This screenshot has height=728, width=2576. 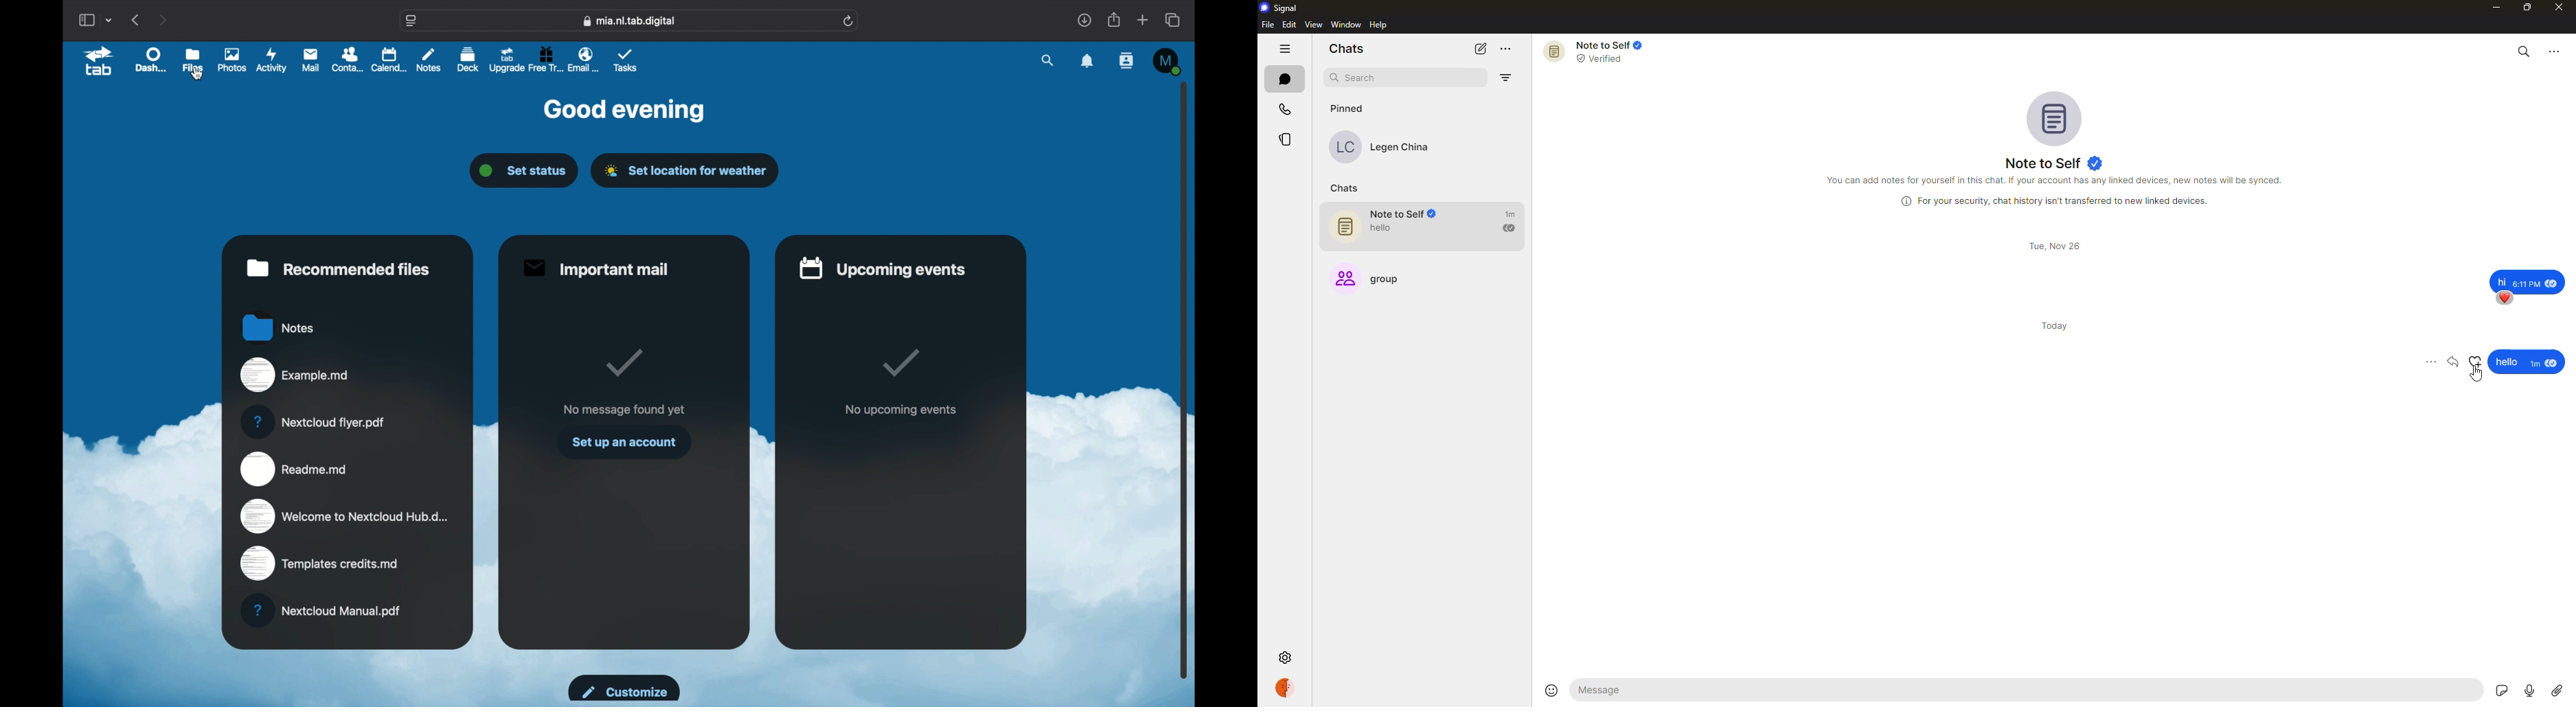 What do you see at coordinates (1598, 51) in the screenshot?
I see `note to self` at bounding box center [1598, 51].